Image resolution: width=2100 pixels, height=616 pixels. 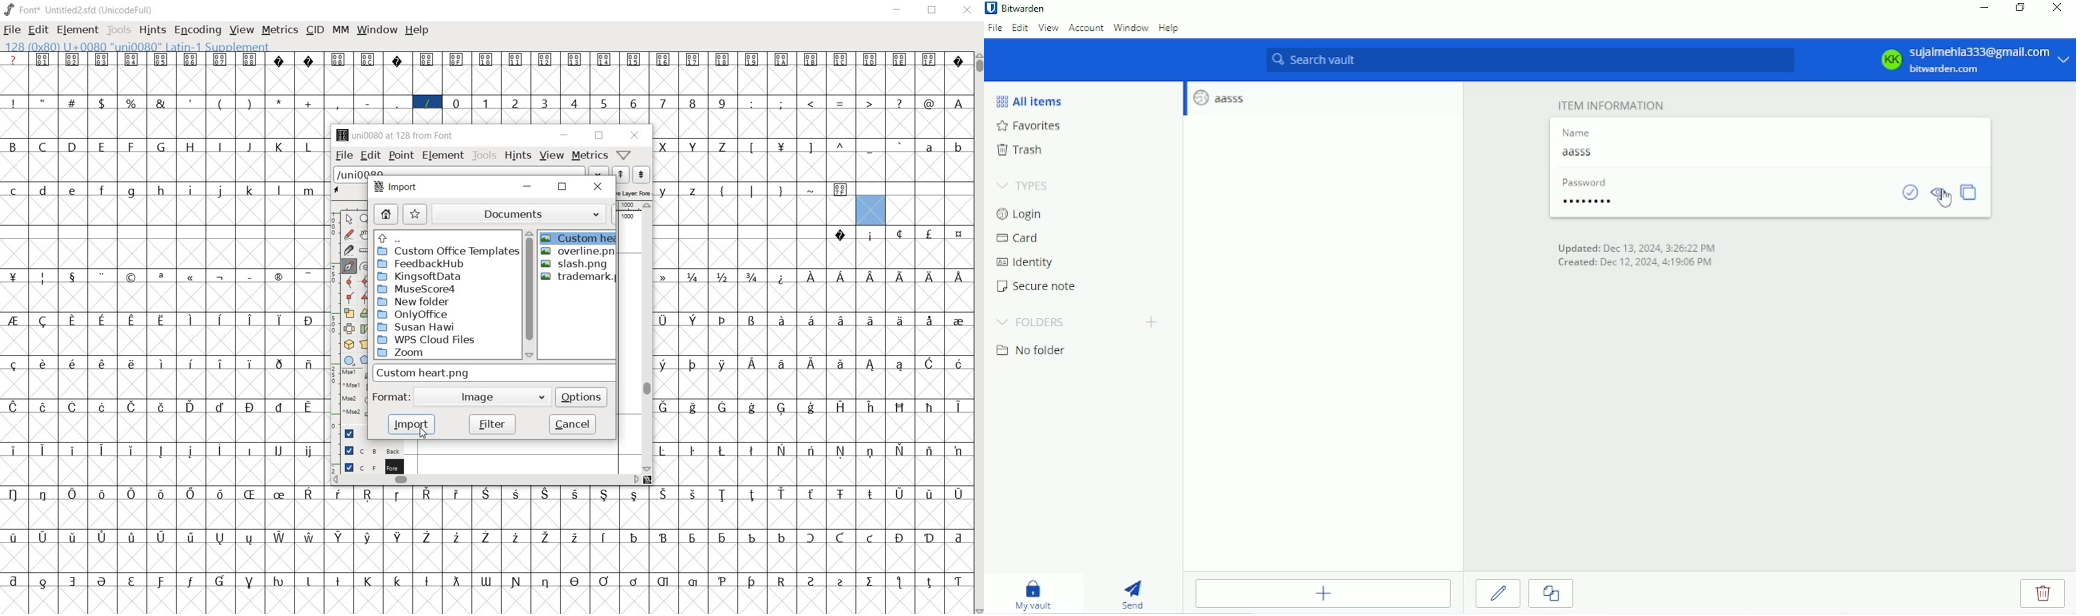 I want to click on glyph, so click(x=101, y=581).